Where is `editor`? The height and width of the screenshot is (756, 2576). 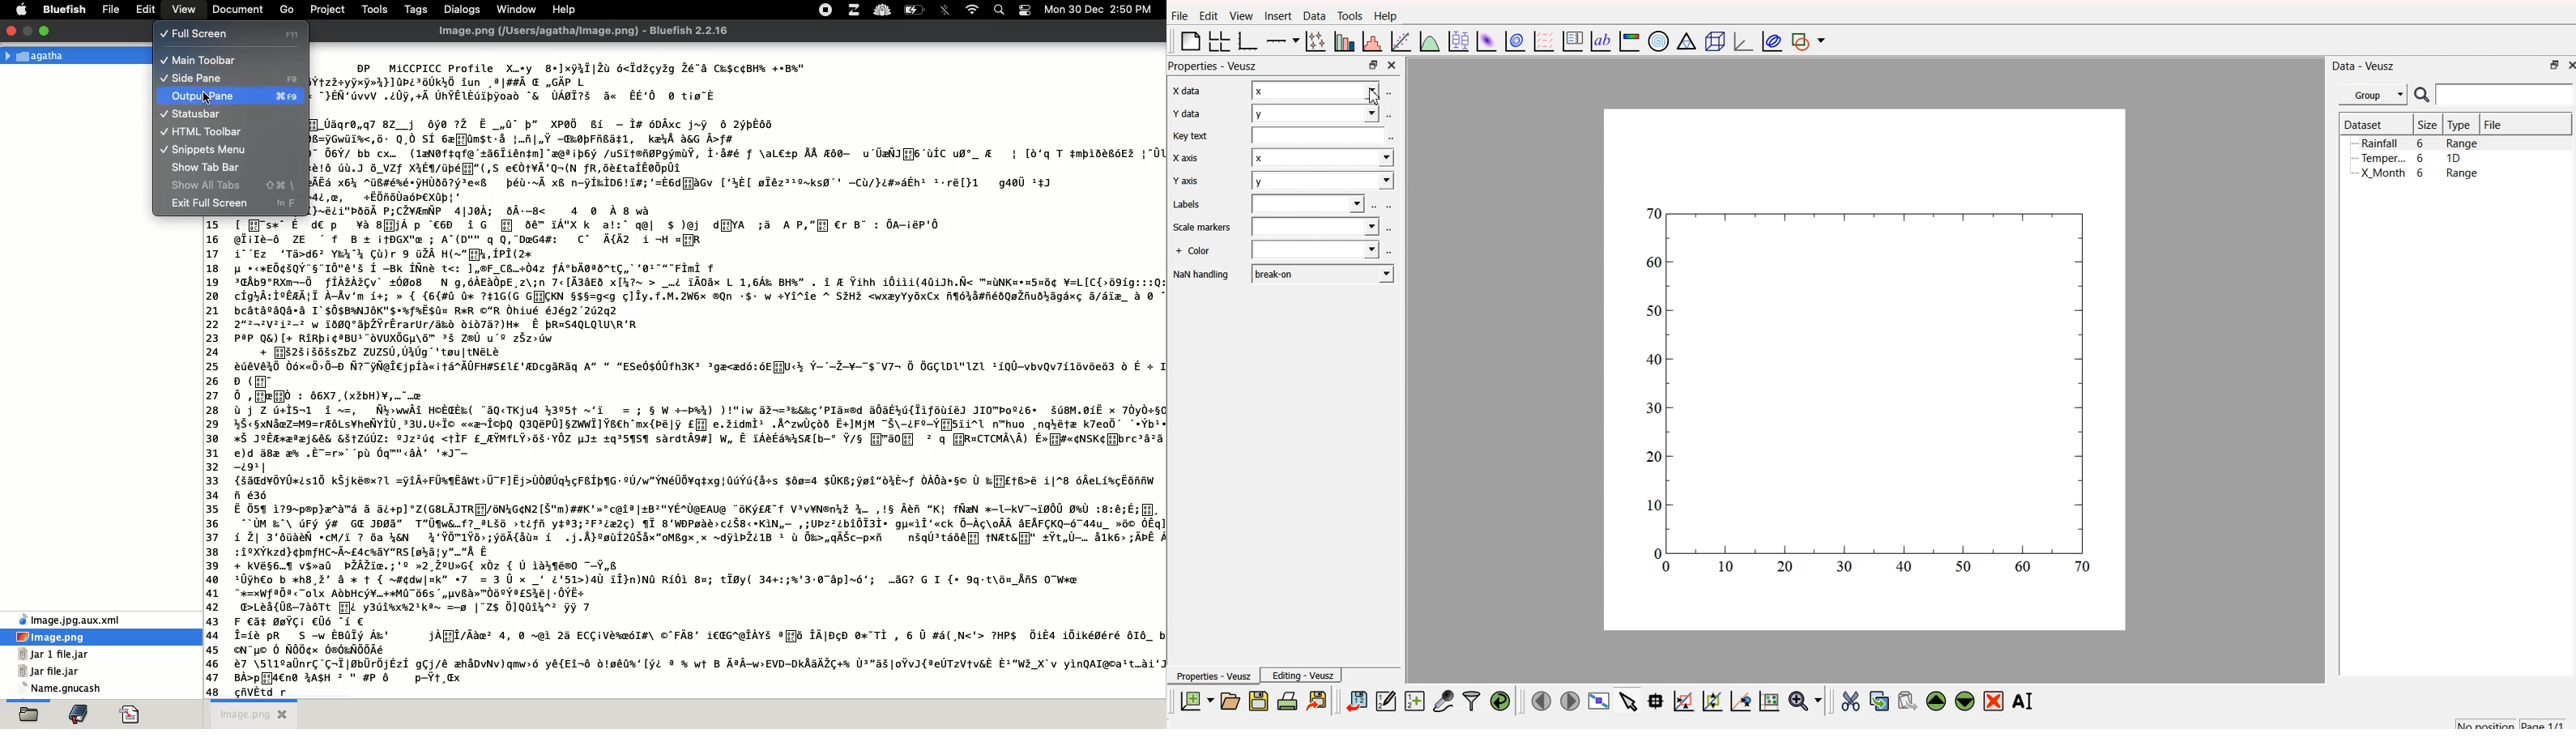 editor is located at coordinates (1386, 699).